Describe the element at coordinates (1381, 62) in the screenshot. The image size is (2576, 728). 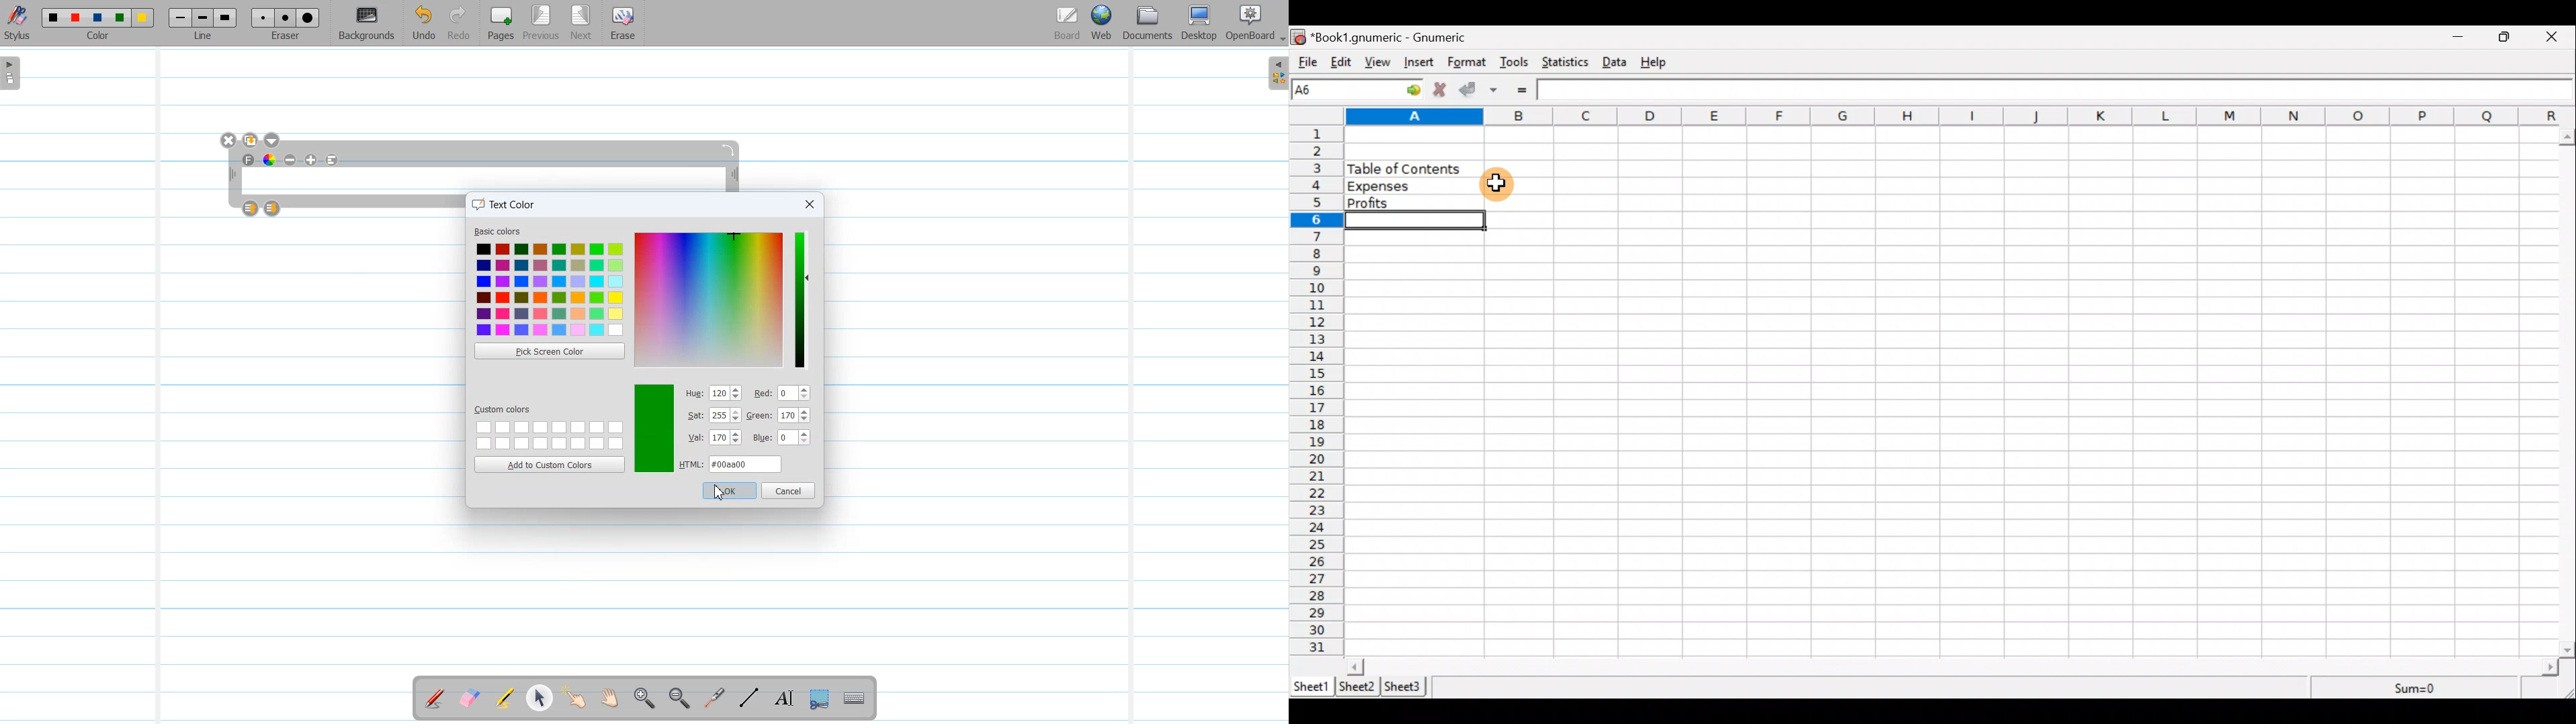
I see `View` at that location.